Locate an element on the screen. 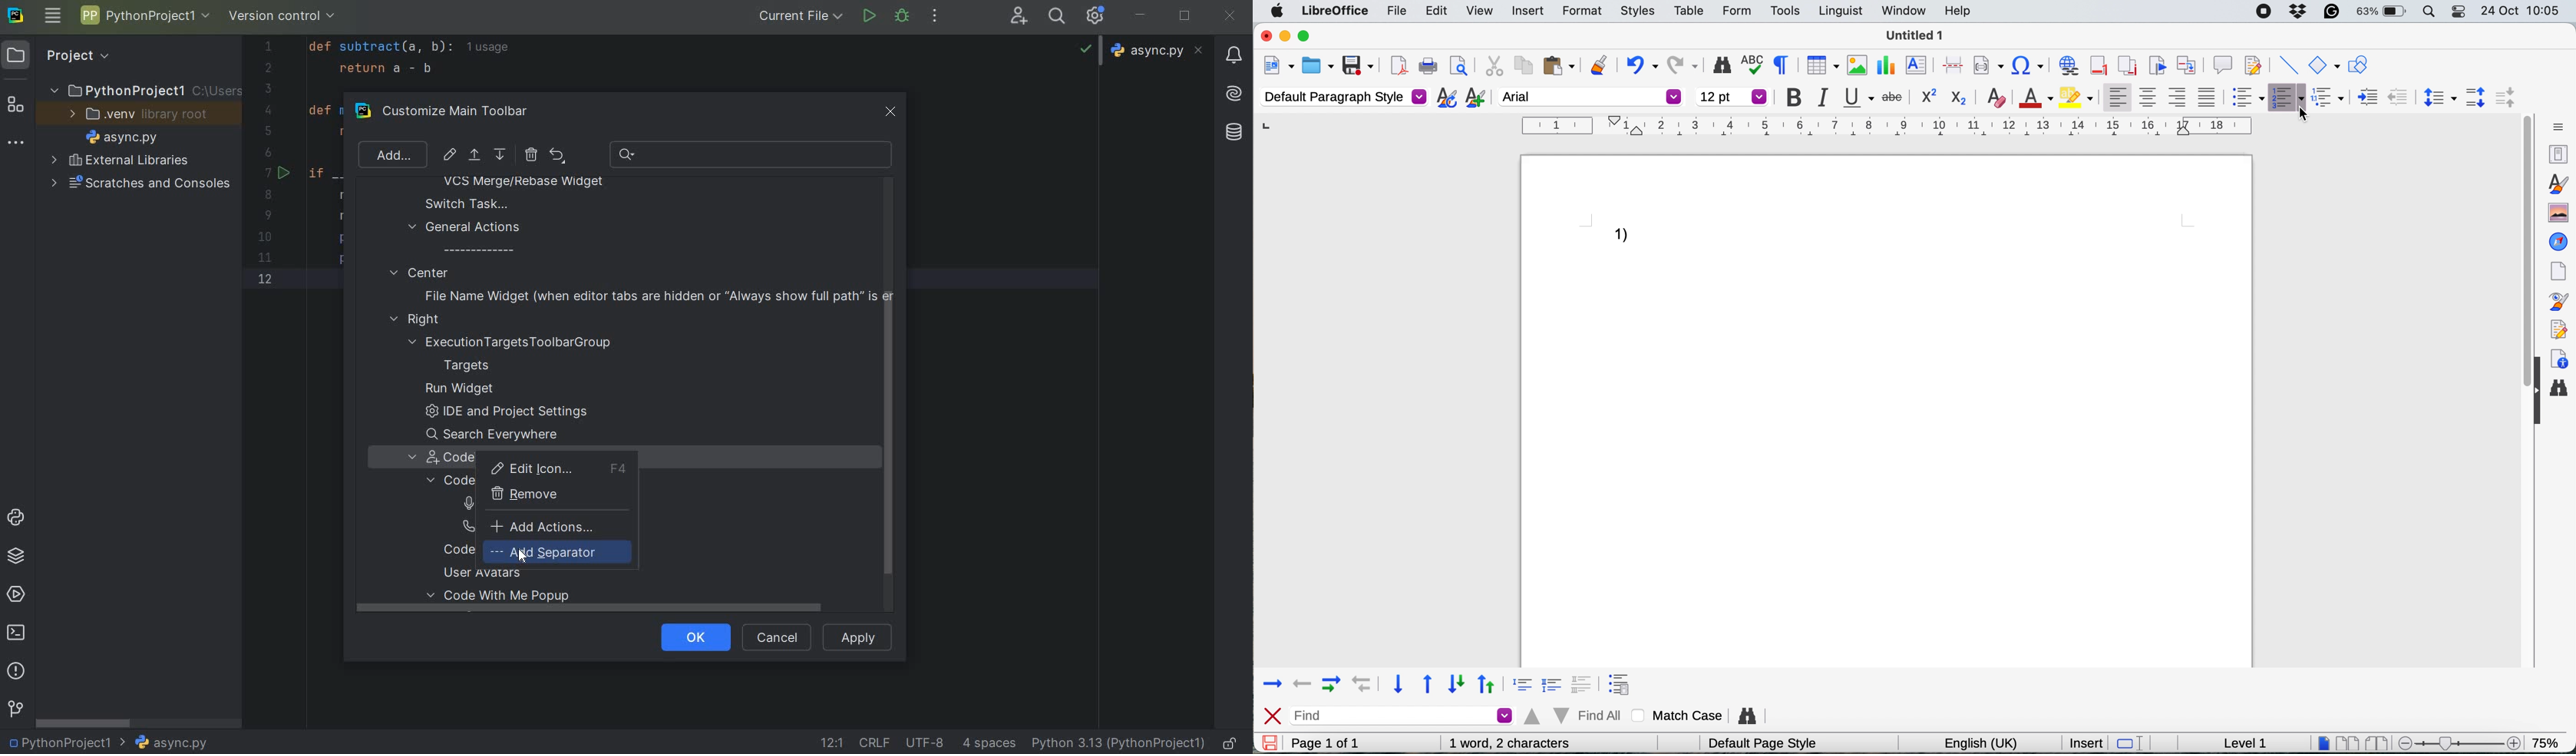 This screenshot has width=2576, height=756. add separator is located at coordinates (553, 553).